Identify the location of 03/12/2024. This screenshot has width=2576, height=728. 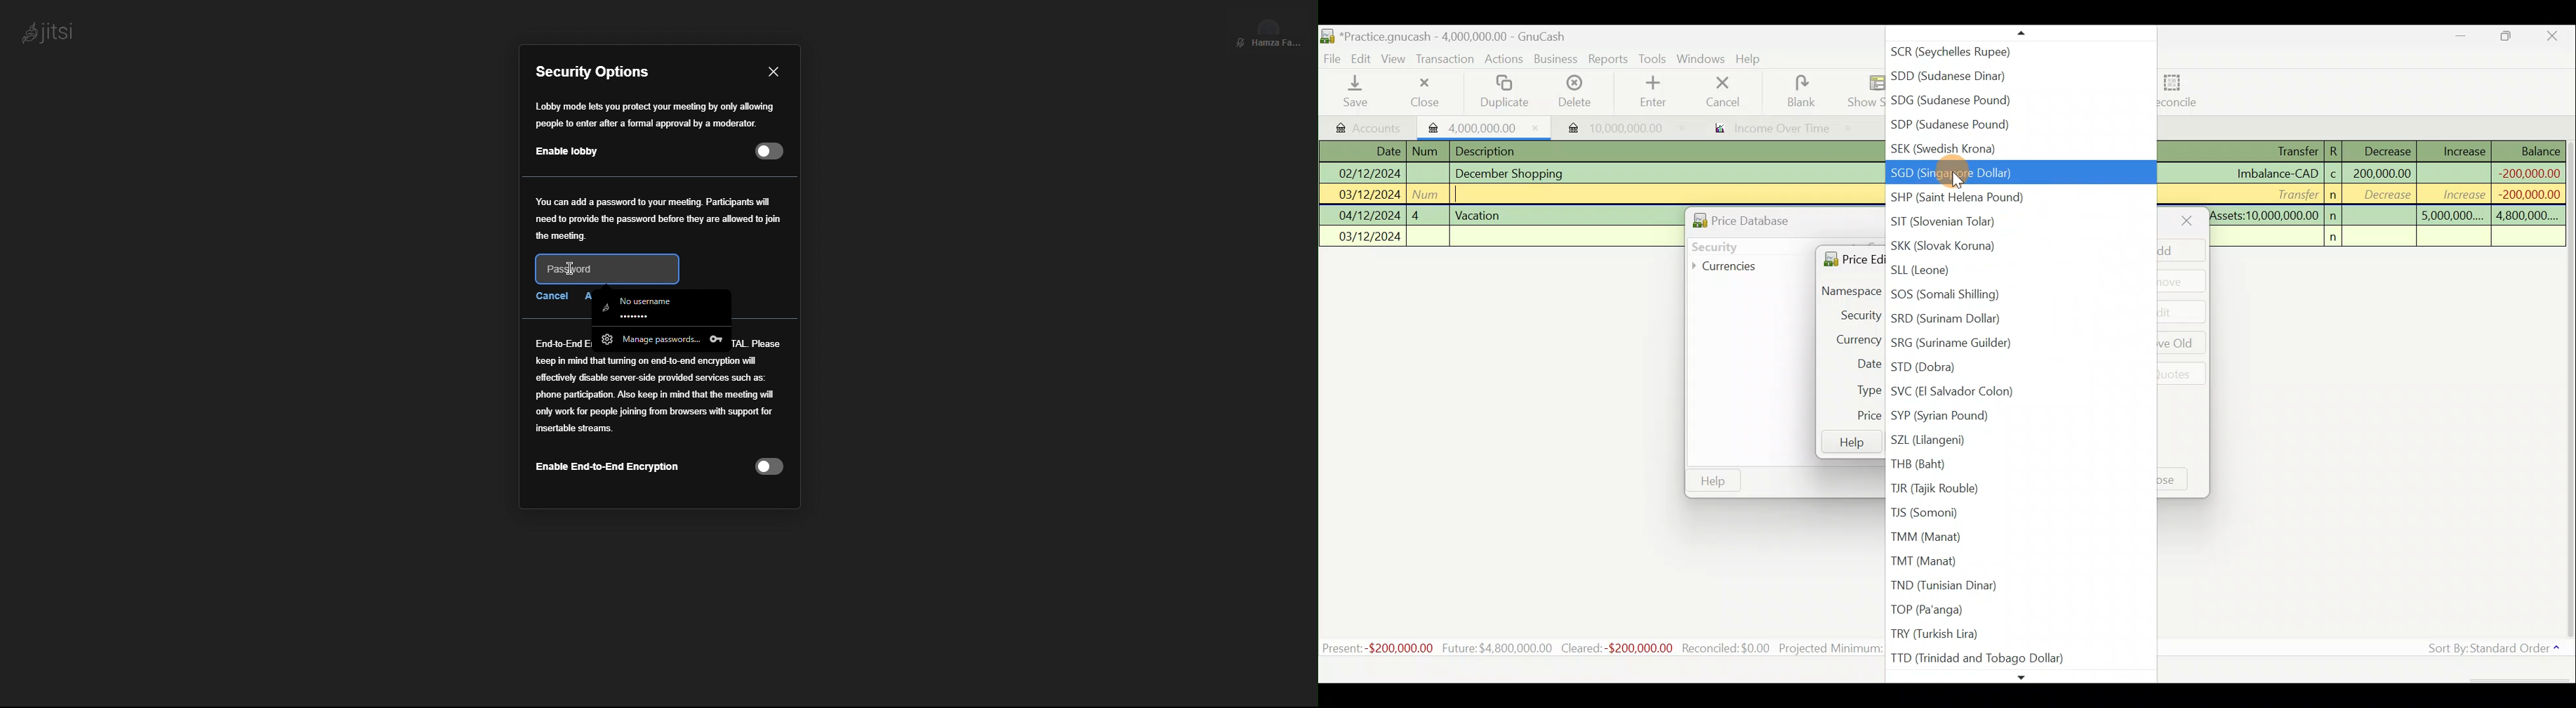
(1370, 196).